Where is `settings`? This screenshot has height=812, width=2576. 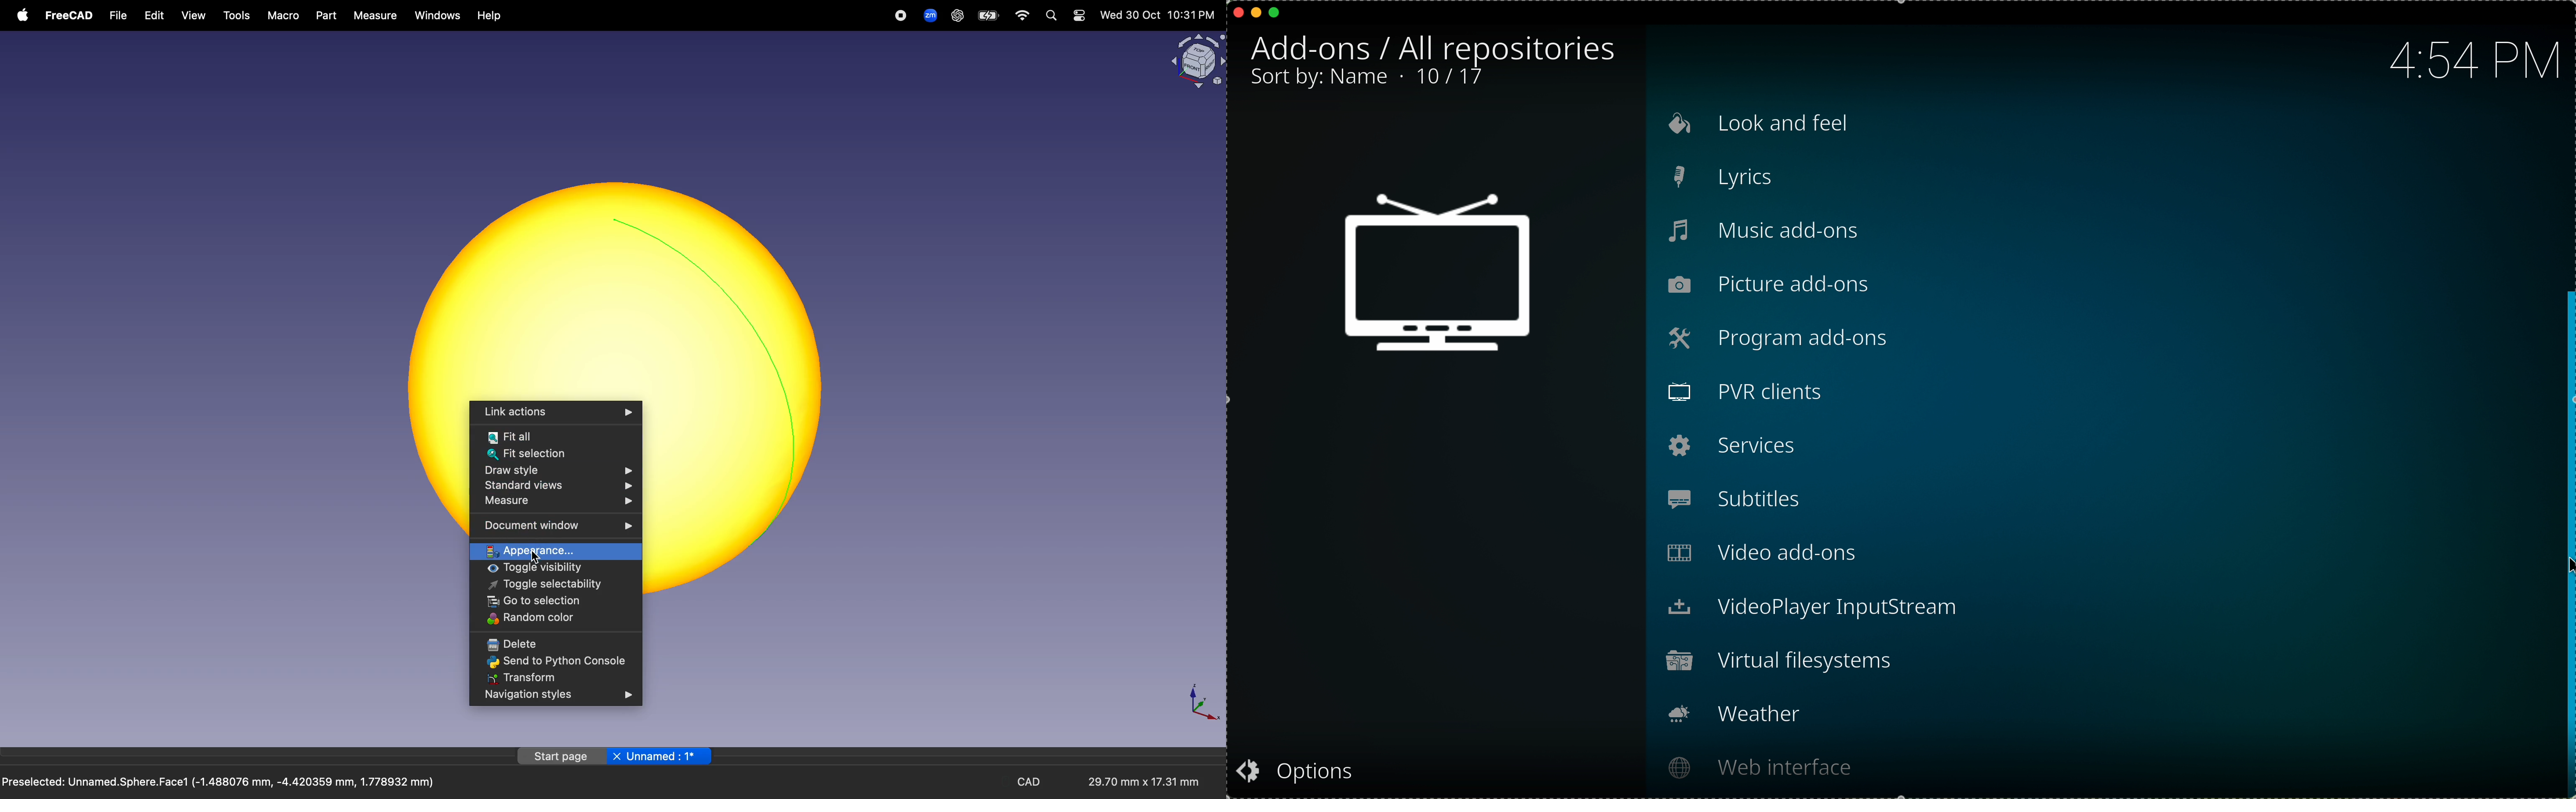
settings is located at coordinates (1079, 15).